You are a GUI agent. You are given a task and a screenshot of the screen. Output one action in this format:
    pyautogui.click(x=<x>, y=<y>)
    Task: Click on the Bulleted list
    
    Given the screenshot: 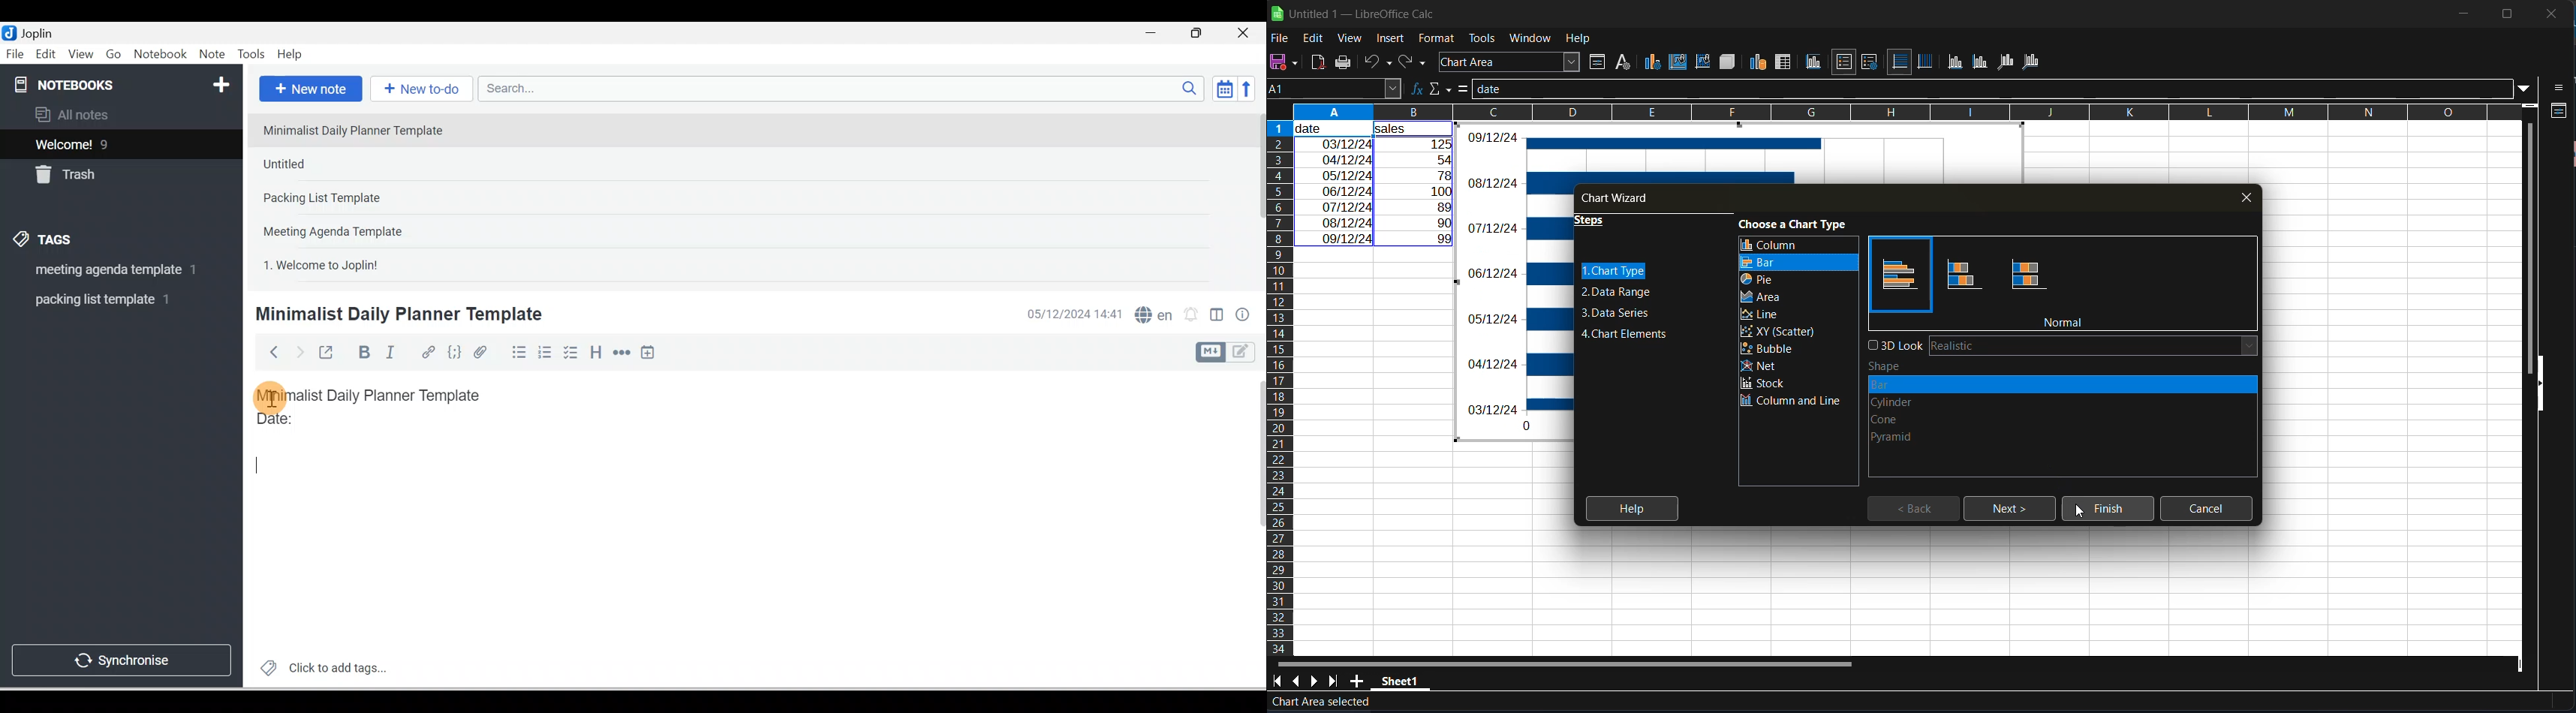 What is the action you would take?
    pyautogui.click(x=516, y=352)
    